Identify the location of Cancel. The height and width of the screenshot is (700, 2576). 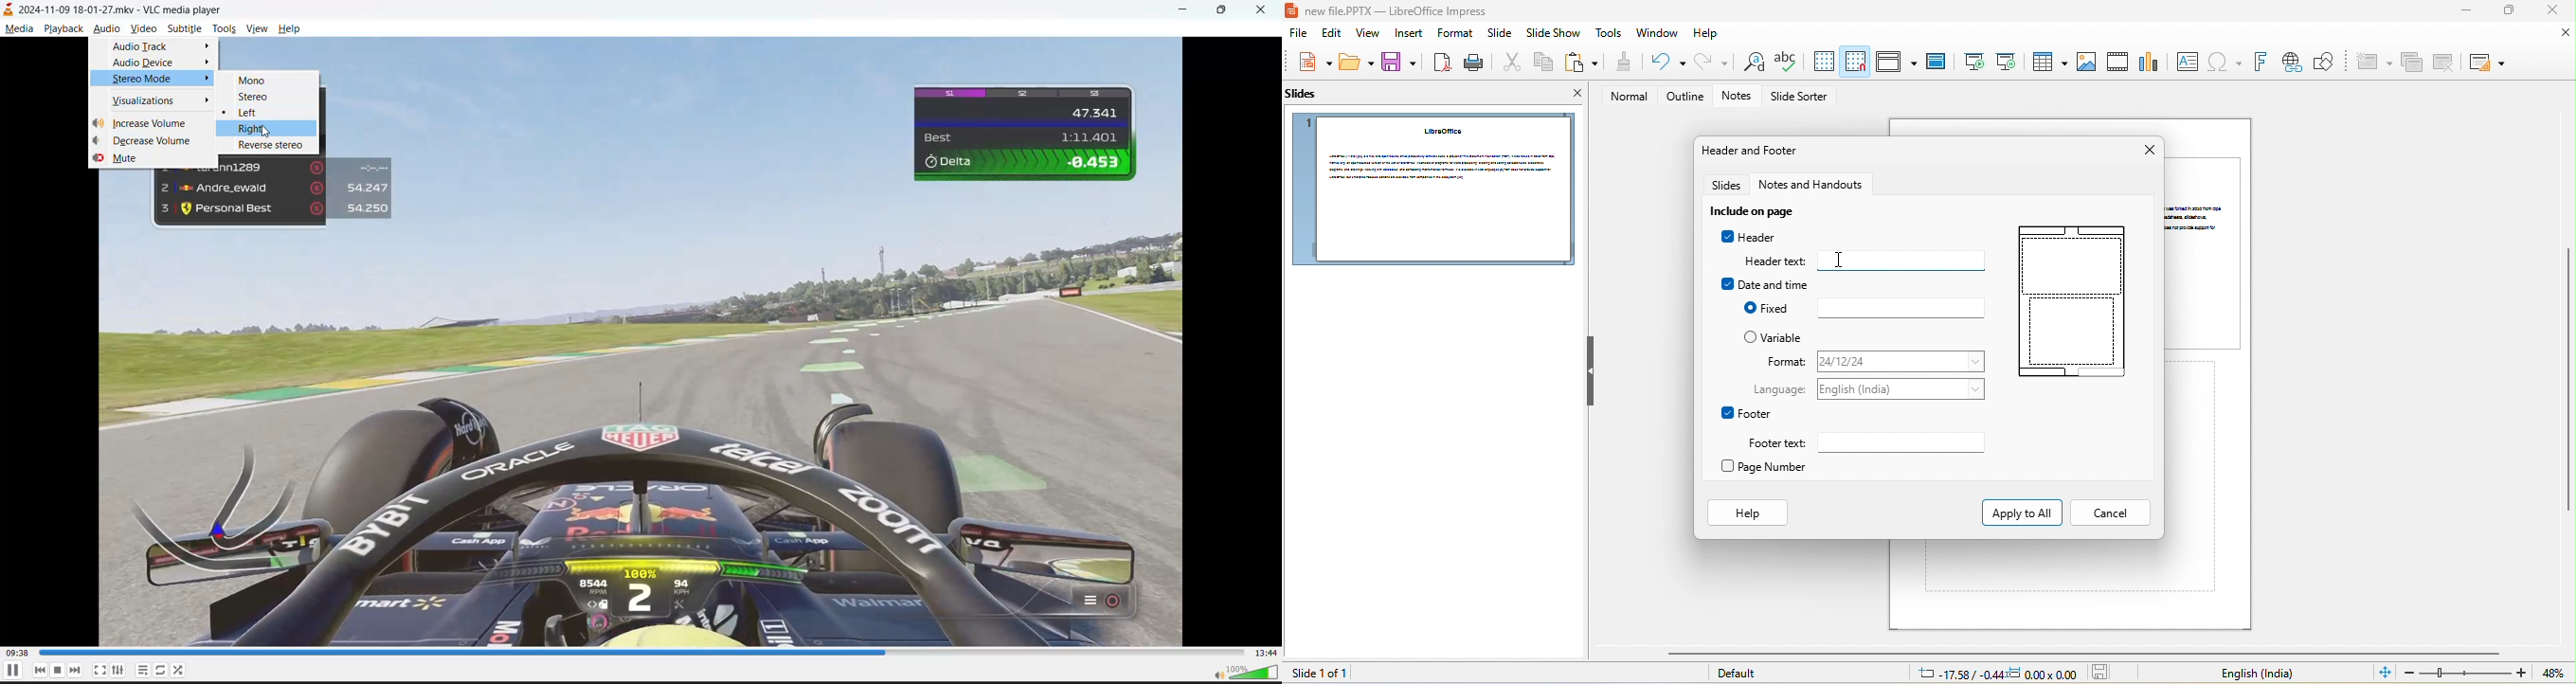
(2109, 513).